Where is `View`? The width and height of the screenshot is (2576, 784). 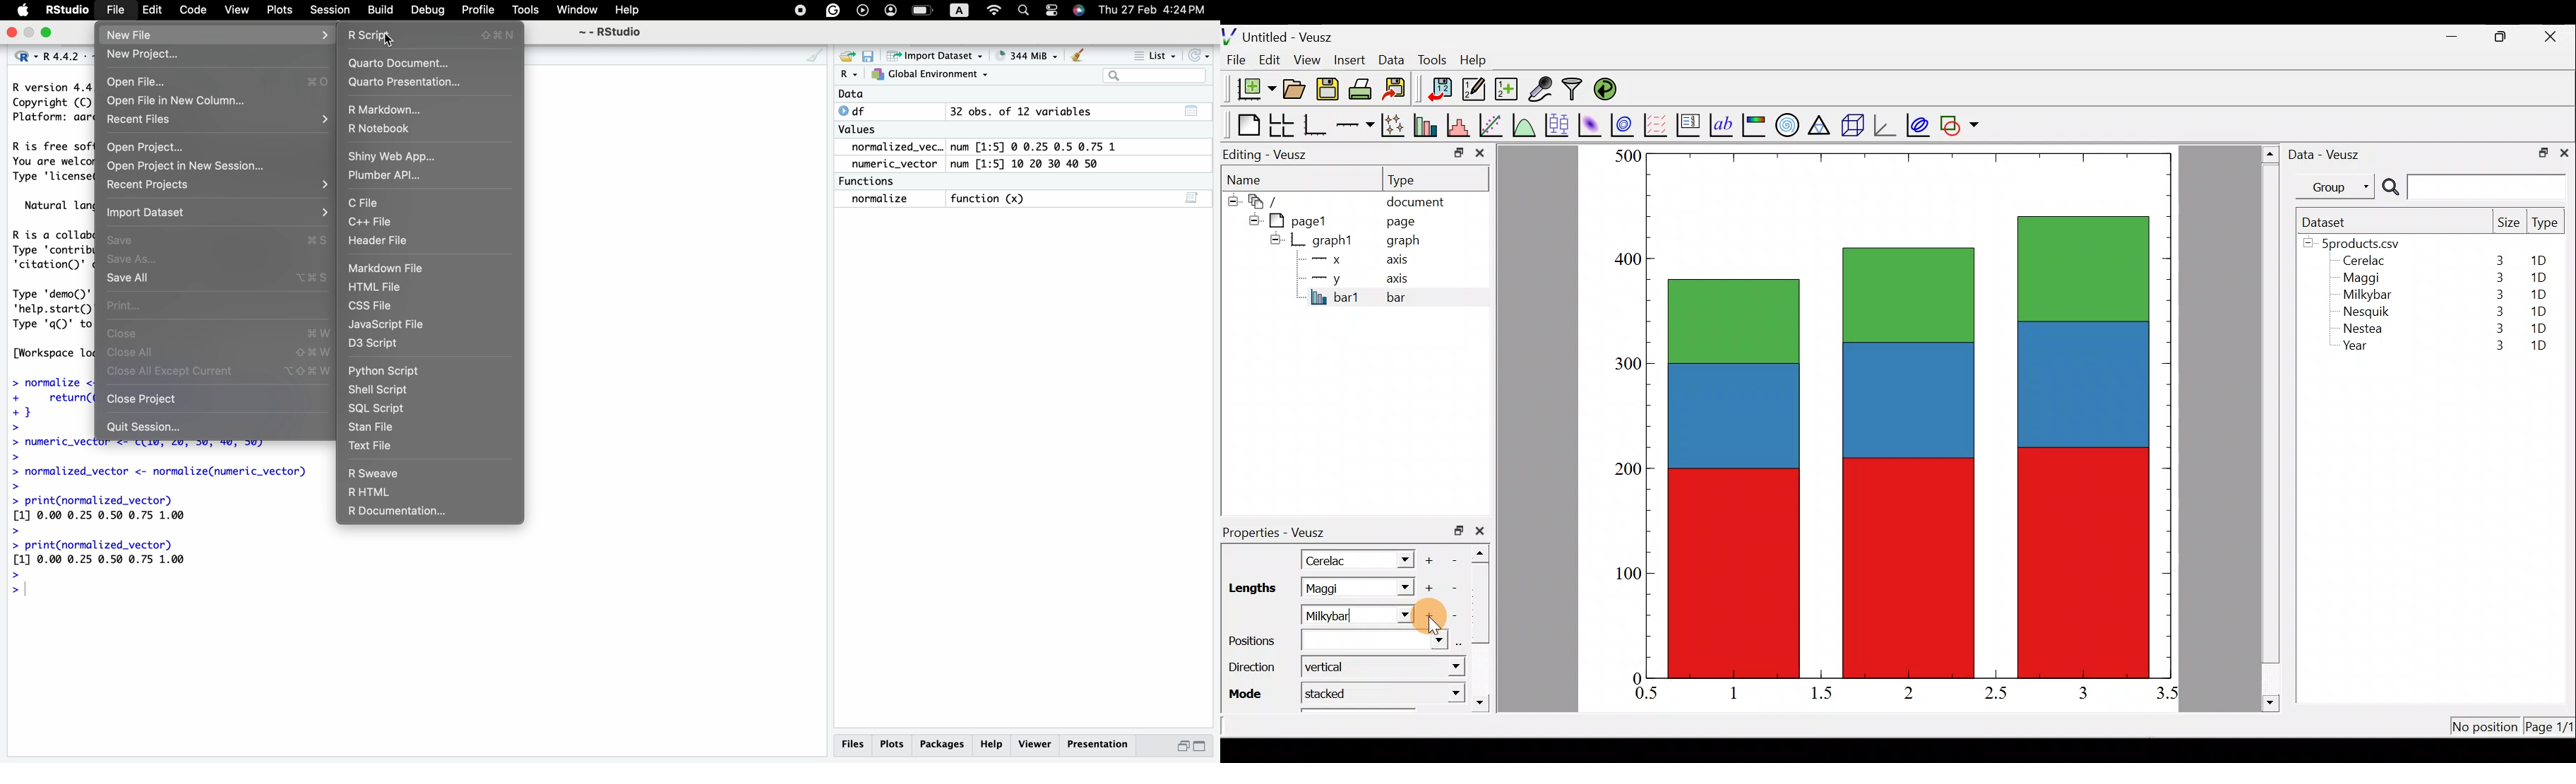
View is located at coordinates (235, 11).